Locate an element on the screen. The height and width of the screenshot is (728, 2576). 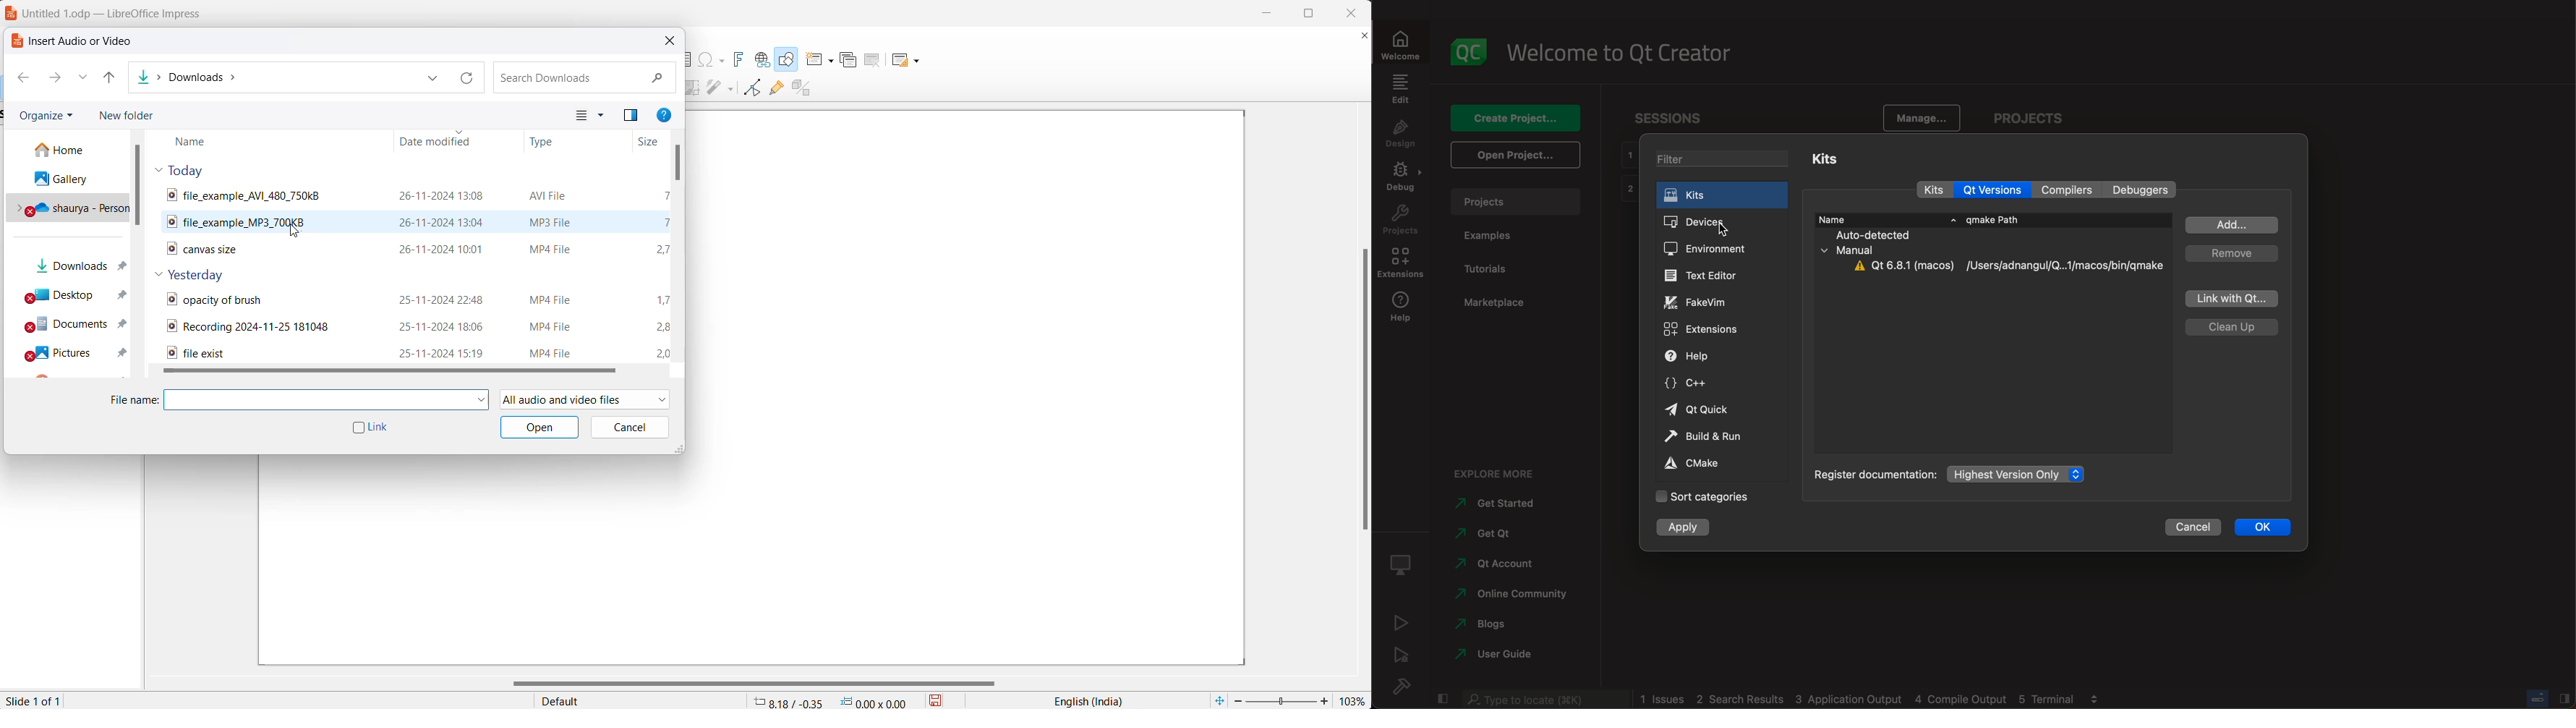
run is located at coordinates (1400, 625).